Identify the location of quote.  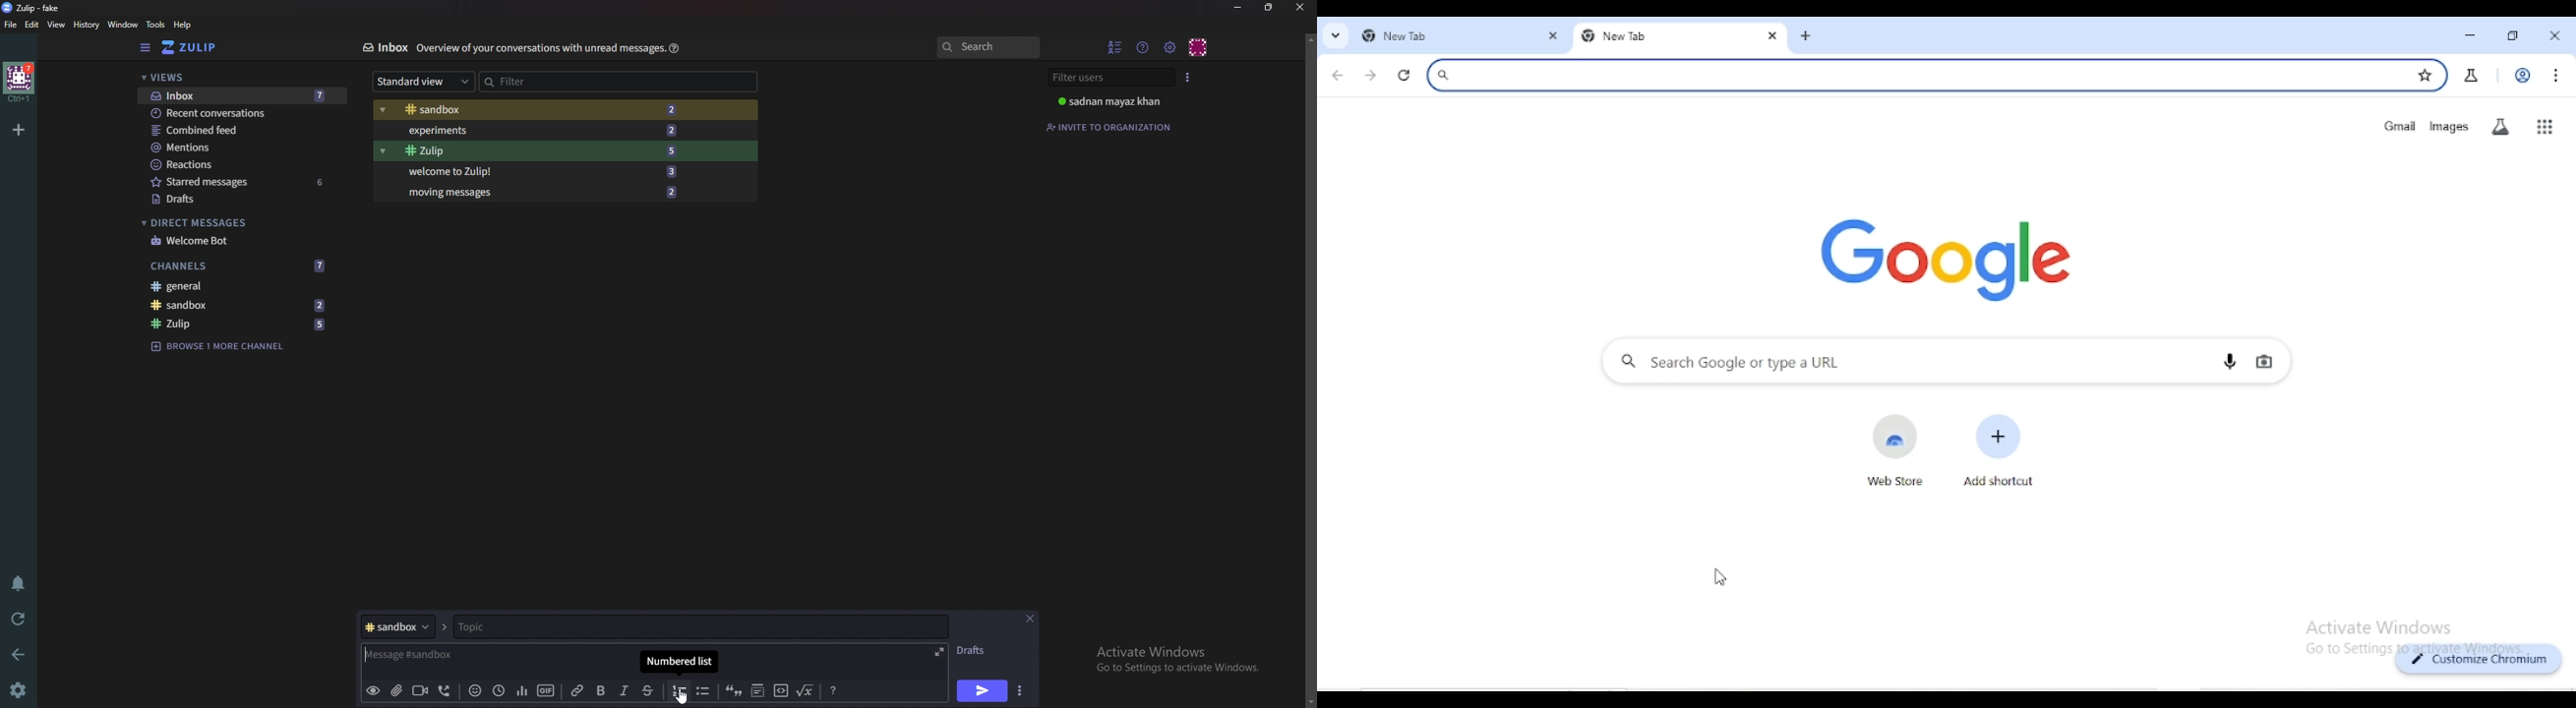
(735, 692).